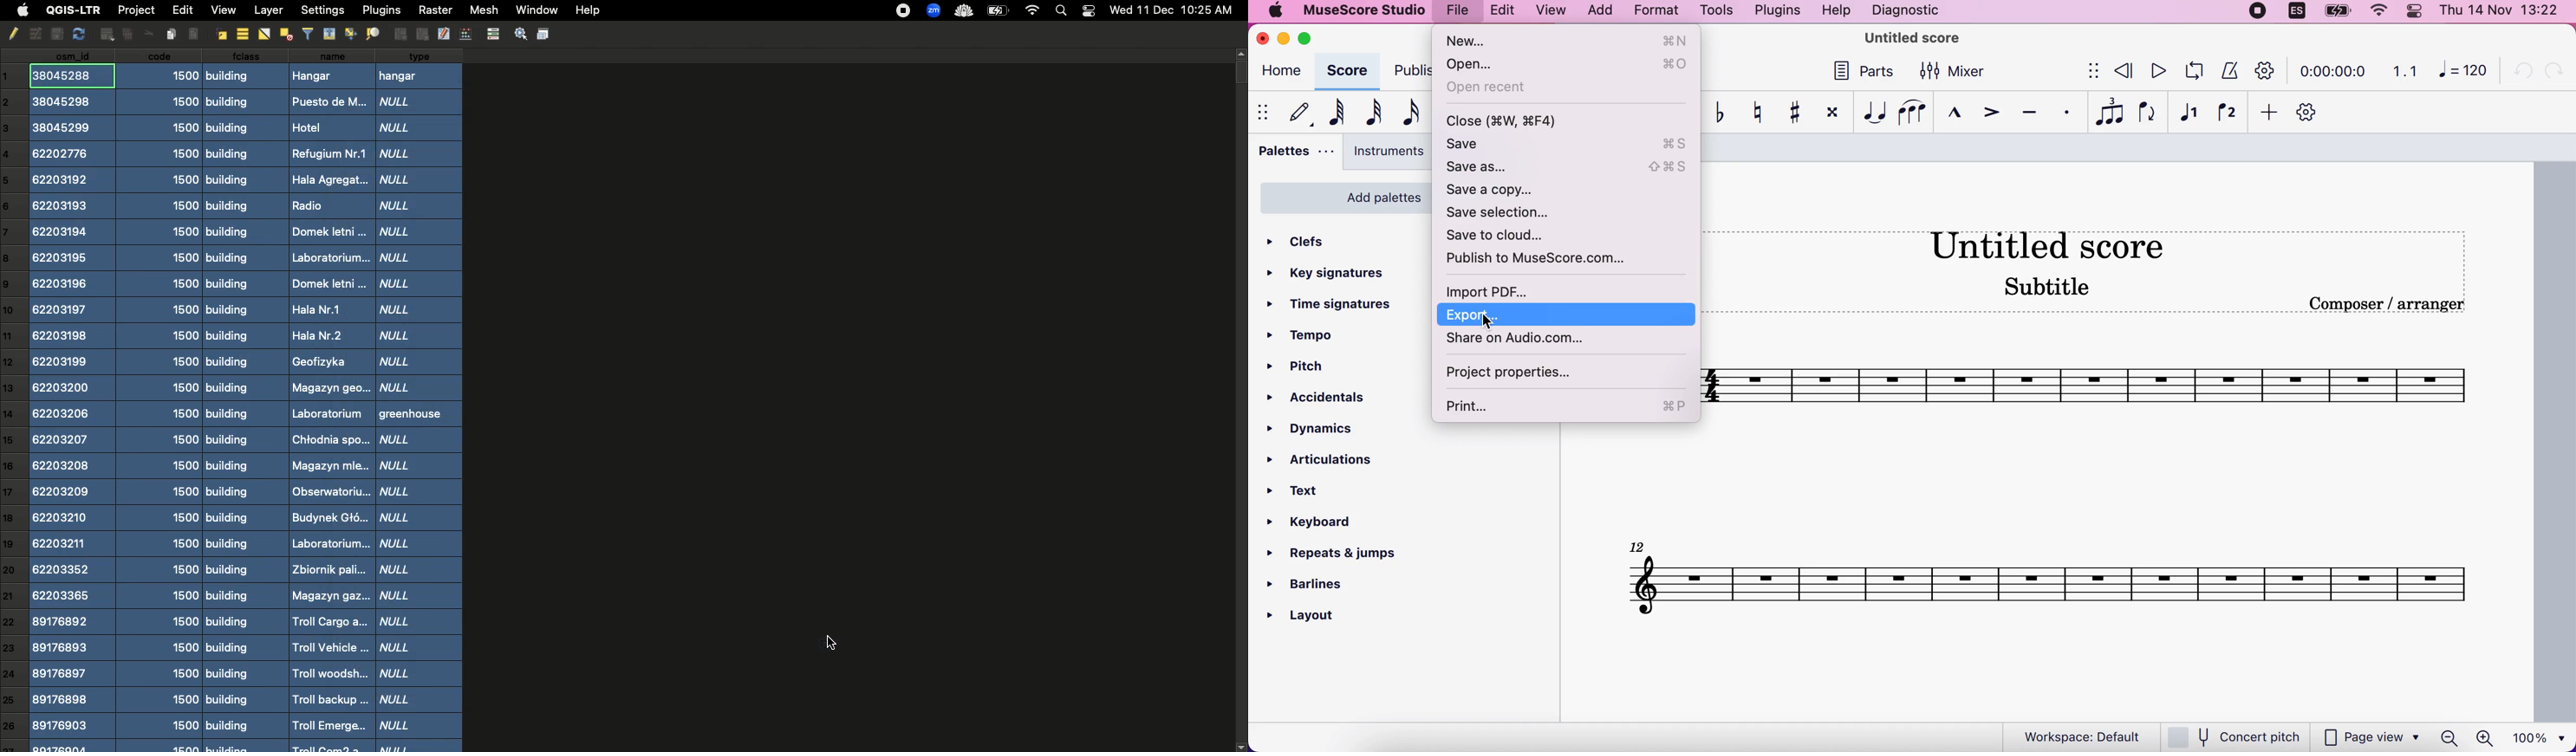 This screenshot has width=2576, height=756. What do you see at coordinates (1318, 333) in the screenshot?
I see `tempo` at bounding box center [1318, 333].